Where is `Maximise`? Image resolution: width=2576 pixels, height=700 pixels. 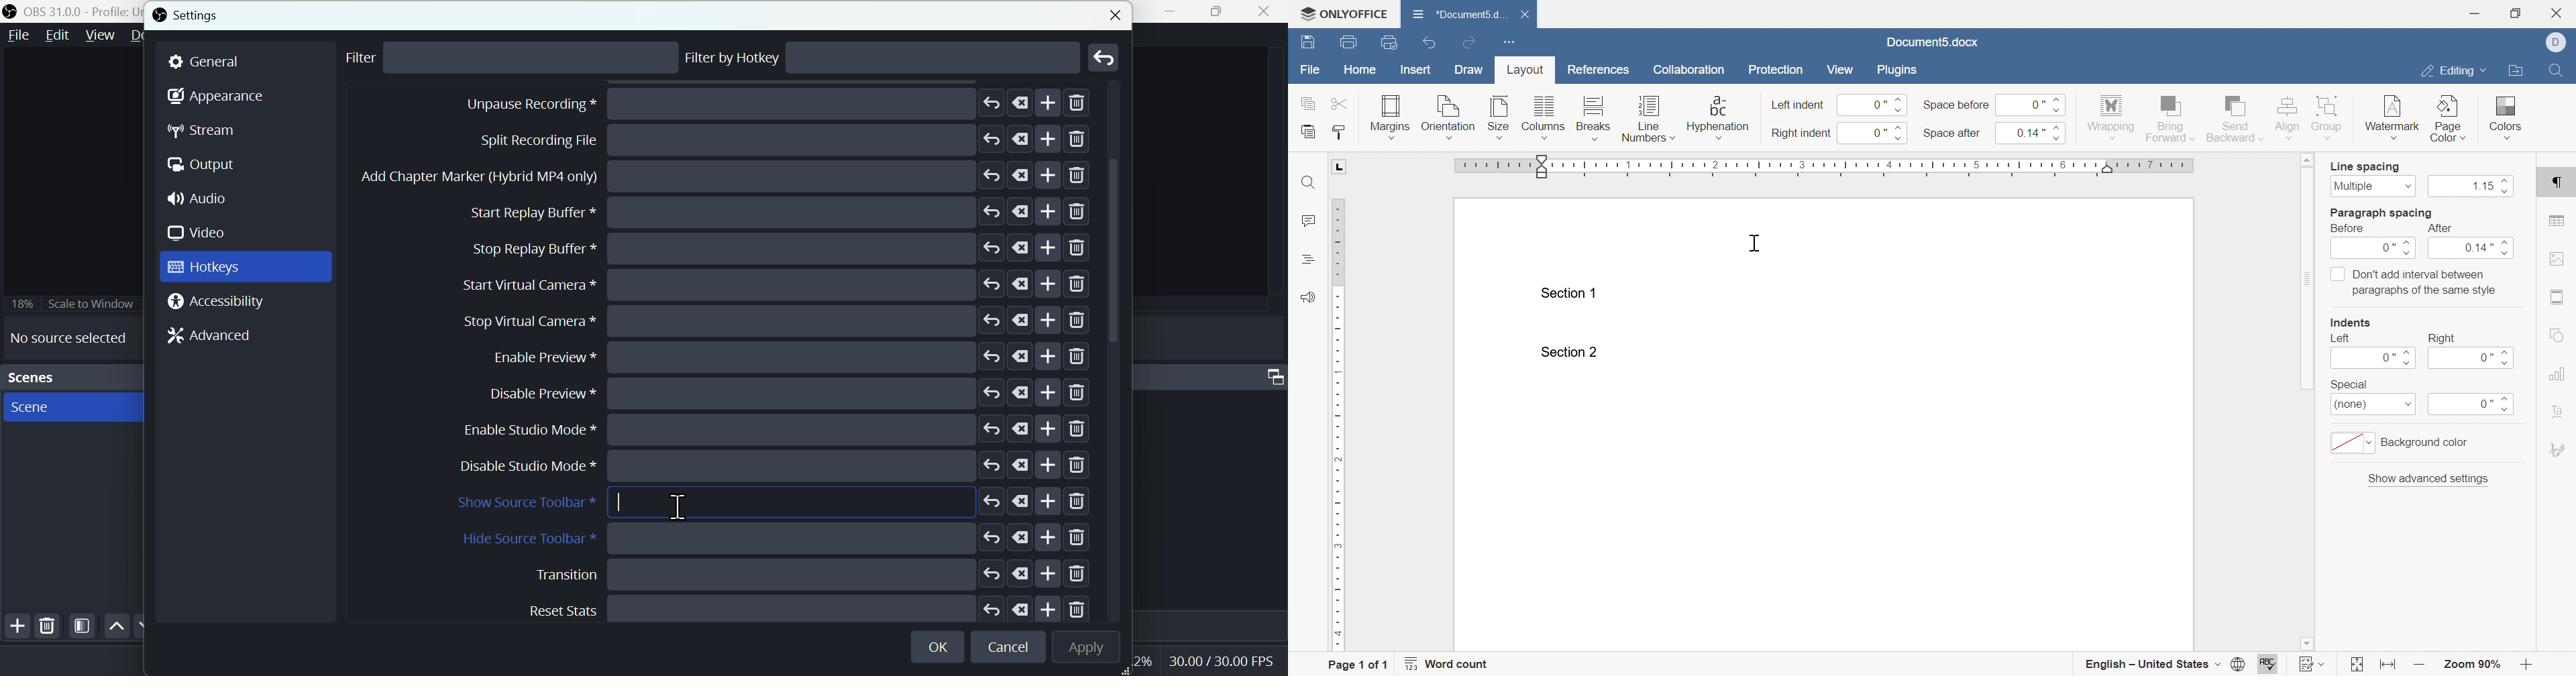 Maximise is located at coordinates (1222, 11).